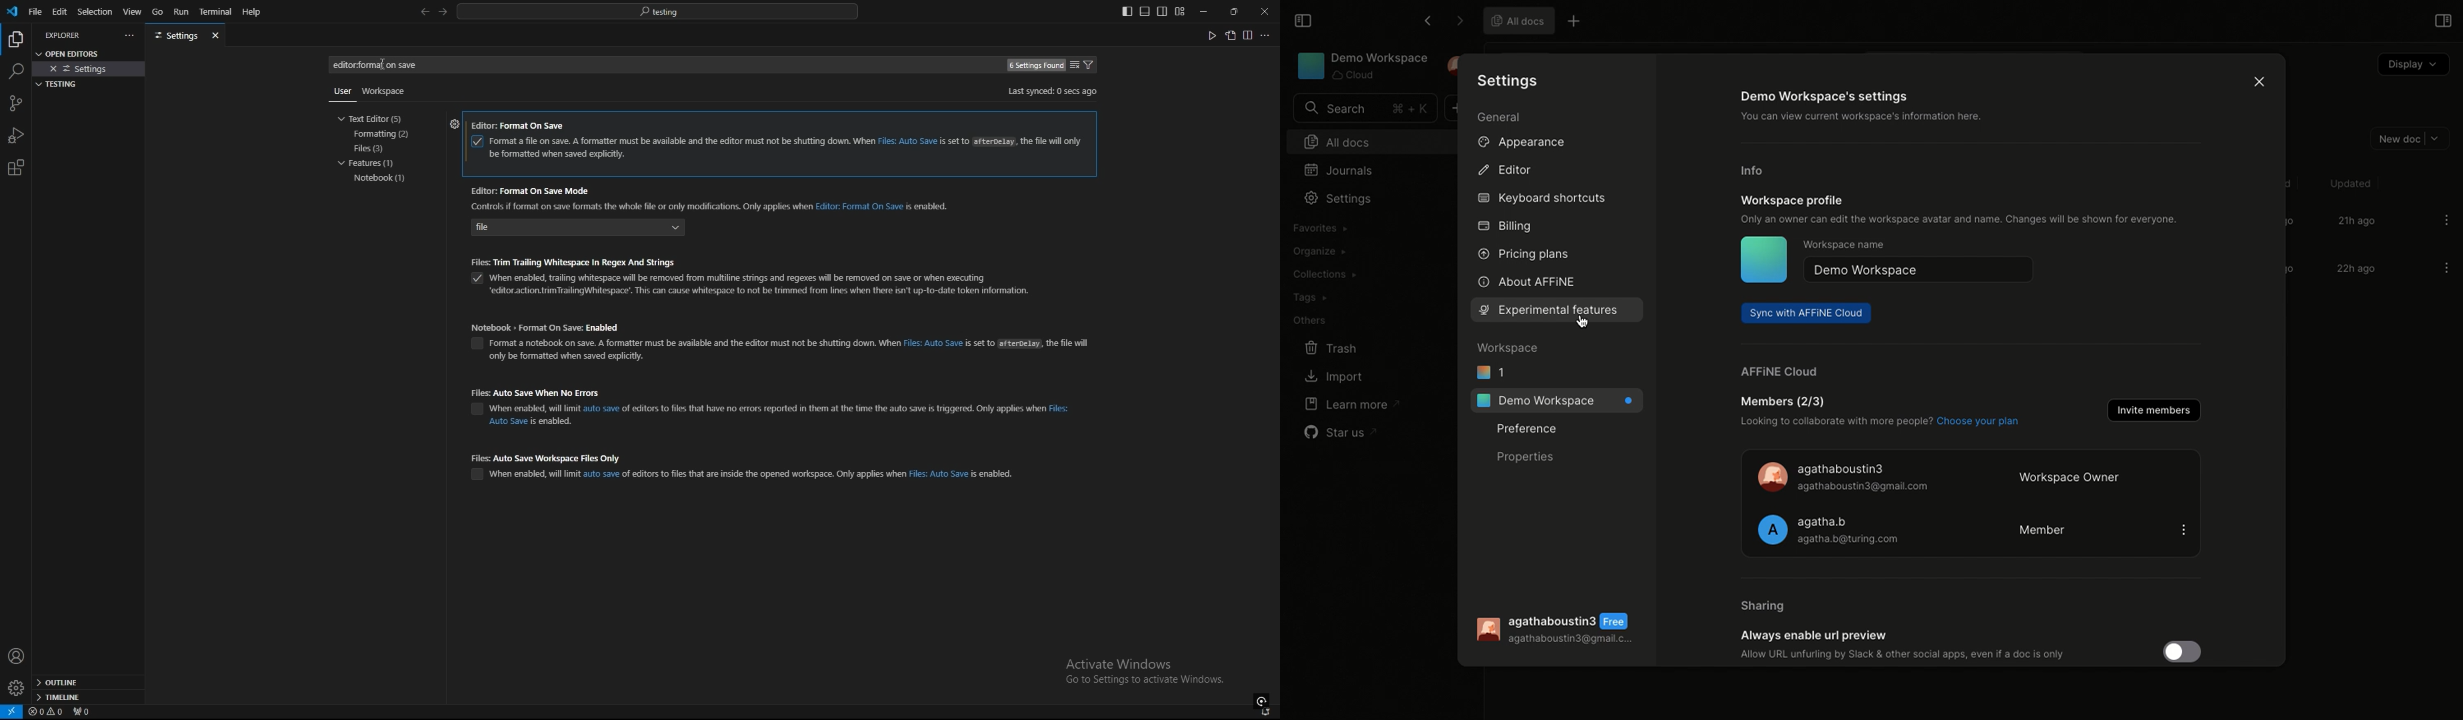 Image resolution: width=2464 pixels, height=728 pixels. I want to click on Demo workspace settings, so click(1874, 107).